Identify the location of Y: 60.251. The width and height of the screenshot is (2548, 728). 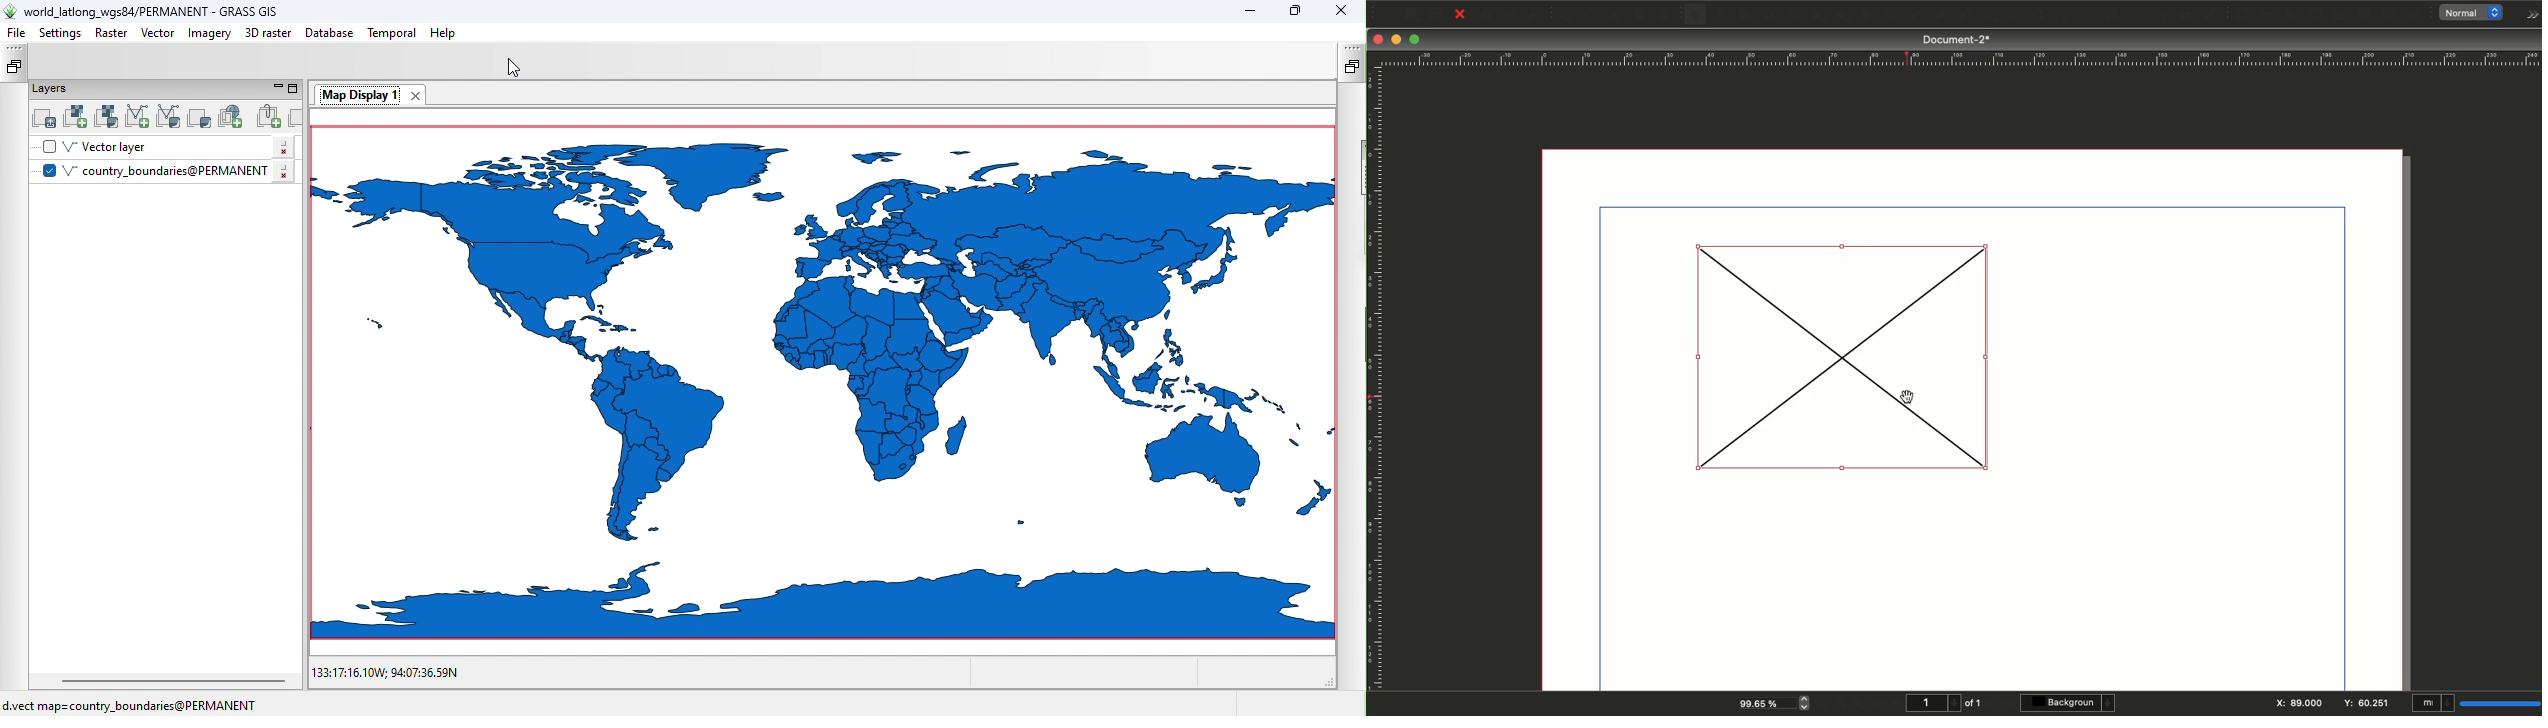
(2366, 703).